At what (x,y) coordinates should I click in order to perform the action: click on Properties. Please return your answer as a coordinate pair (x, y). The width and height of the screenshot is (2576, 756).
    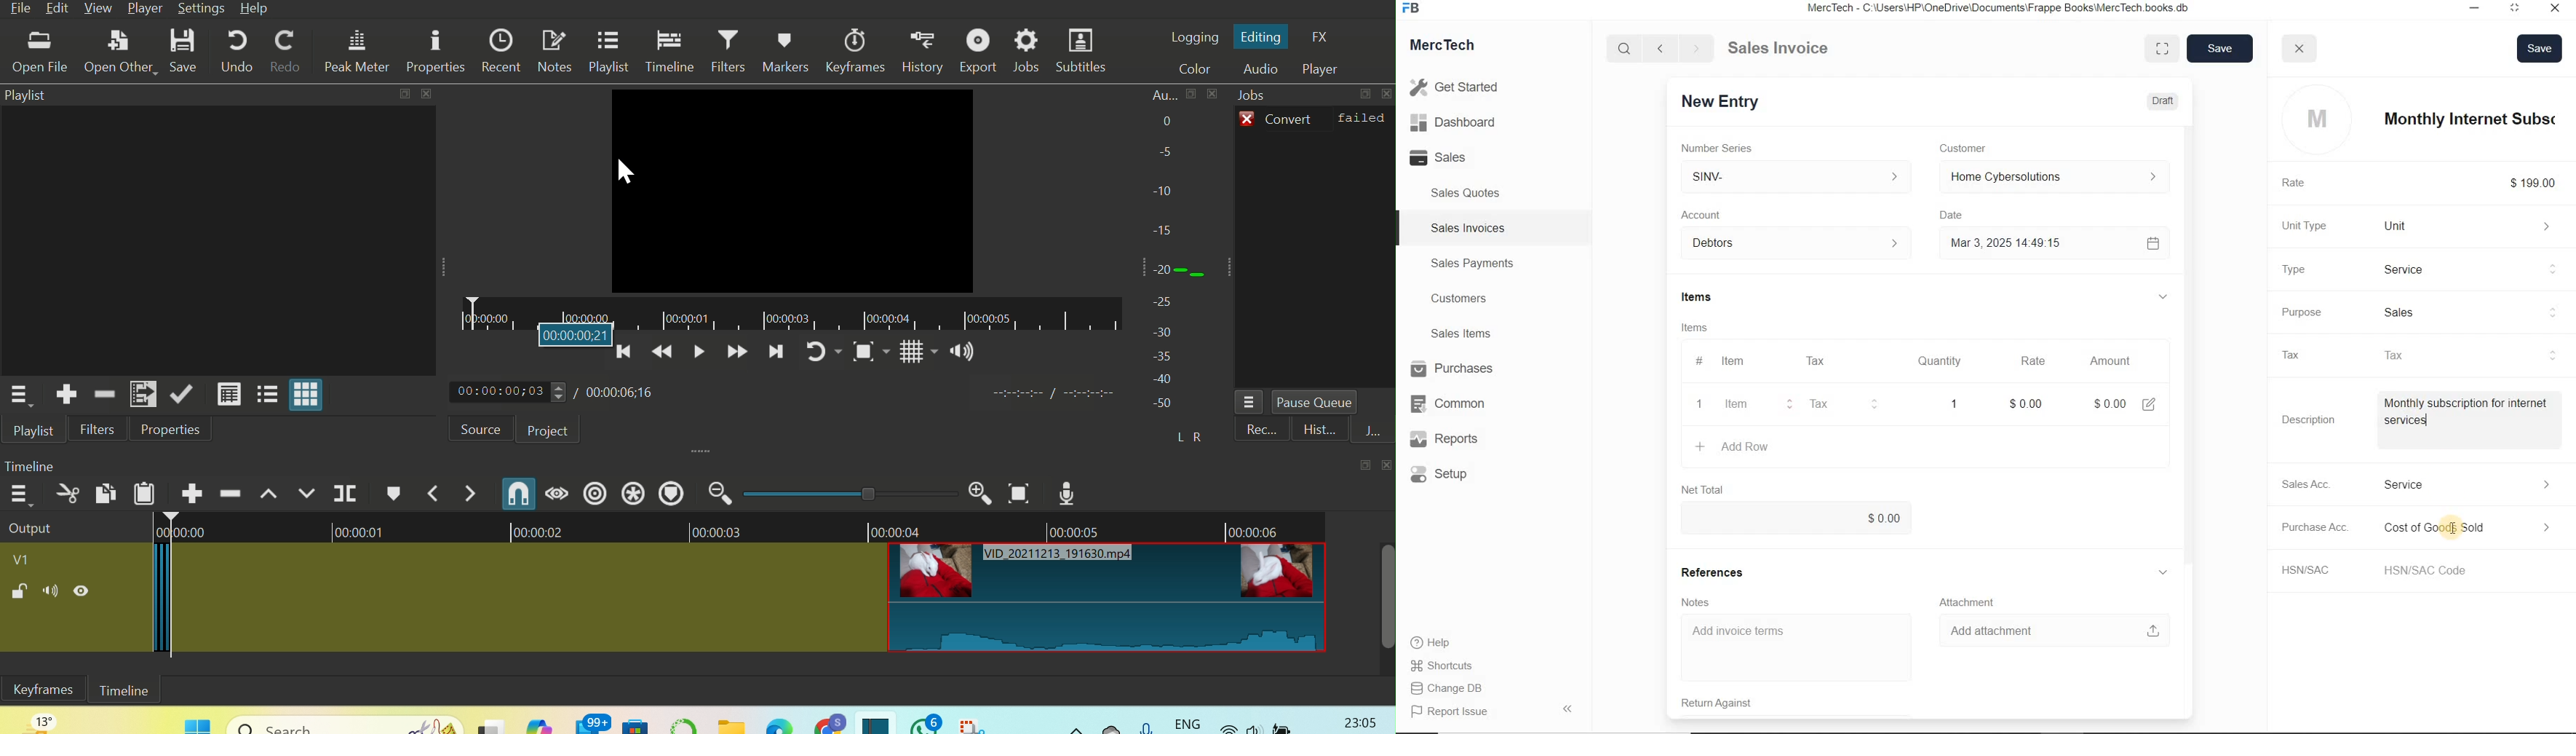
    Looking at the image, I should click on (175, 429).